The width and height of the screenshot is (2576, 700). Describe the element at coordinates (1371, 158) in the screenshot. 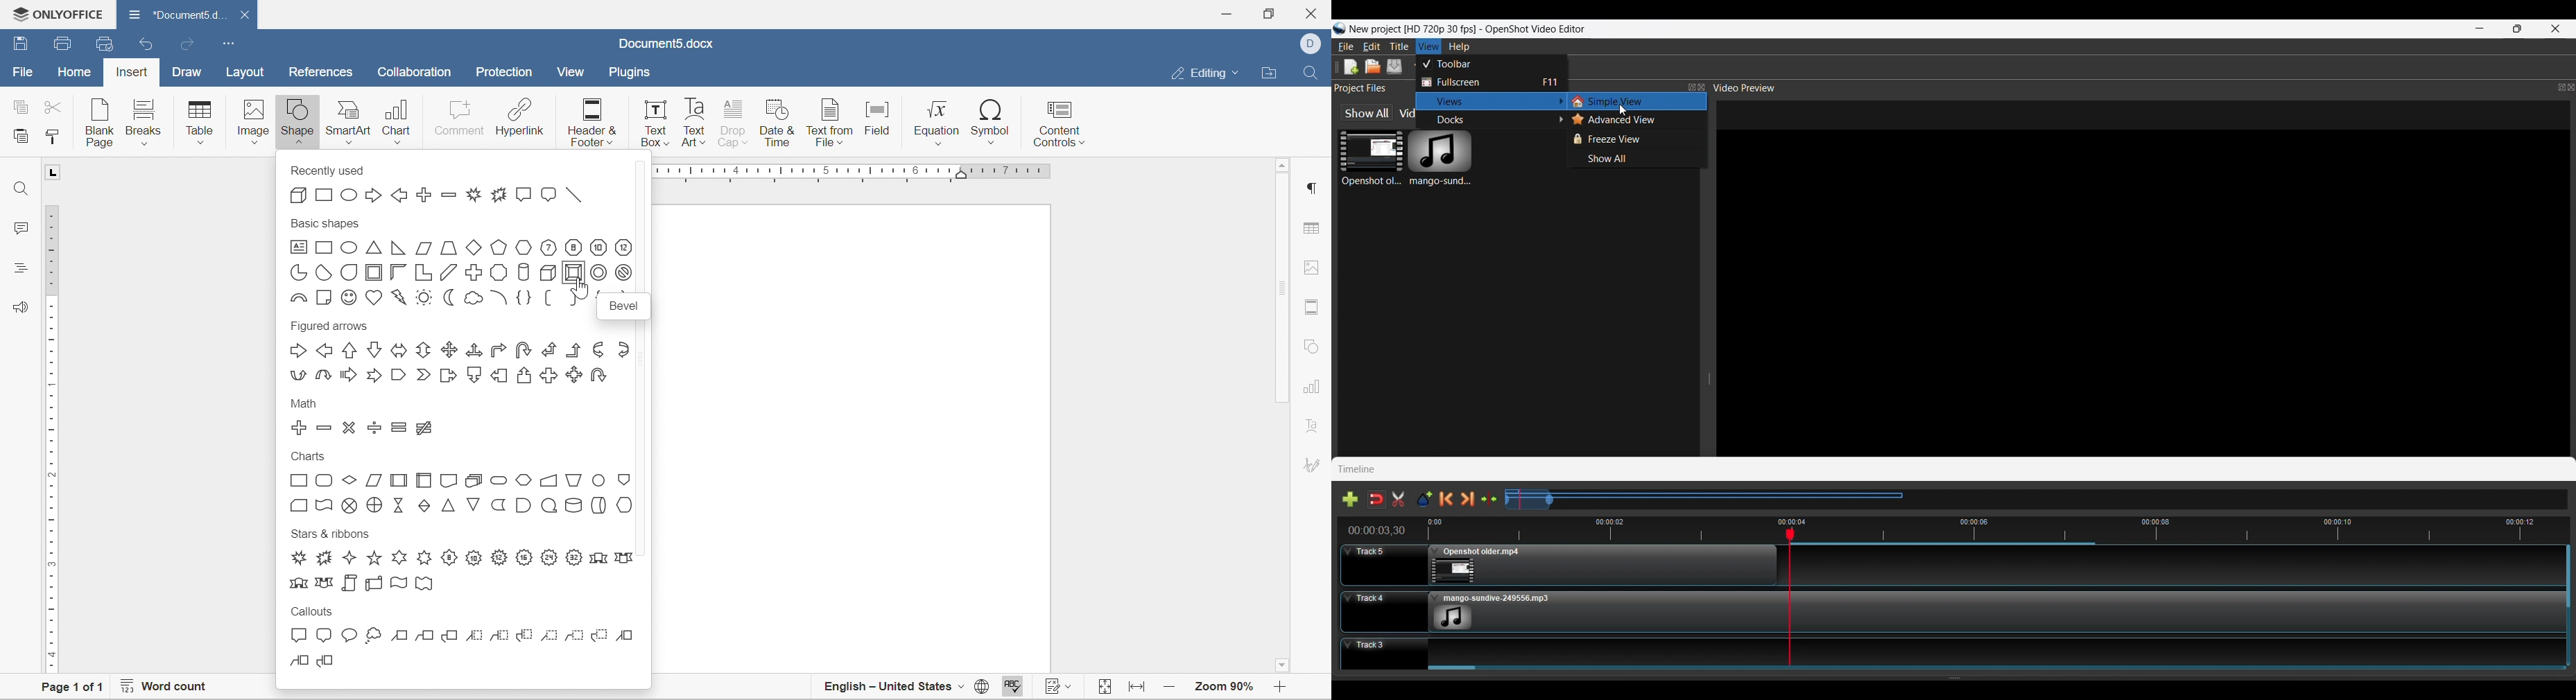

I see `Video File` at that location.